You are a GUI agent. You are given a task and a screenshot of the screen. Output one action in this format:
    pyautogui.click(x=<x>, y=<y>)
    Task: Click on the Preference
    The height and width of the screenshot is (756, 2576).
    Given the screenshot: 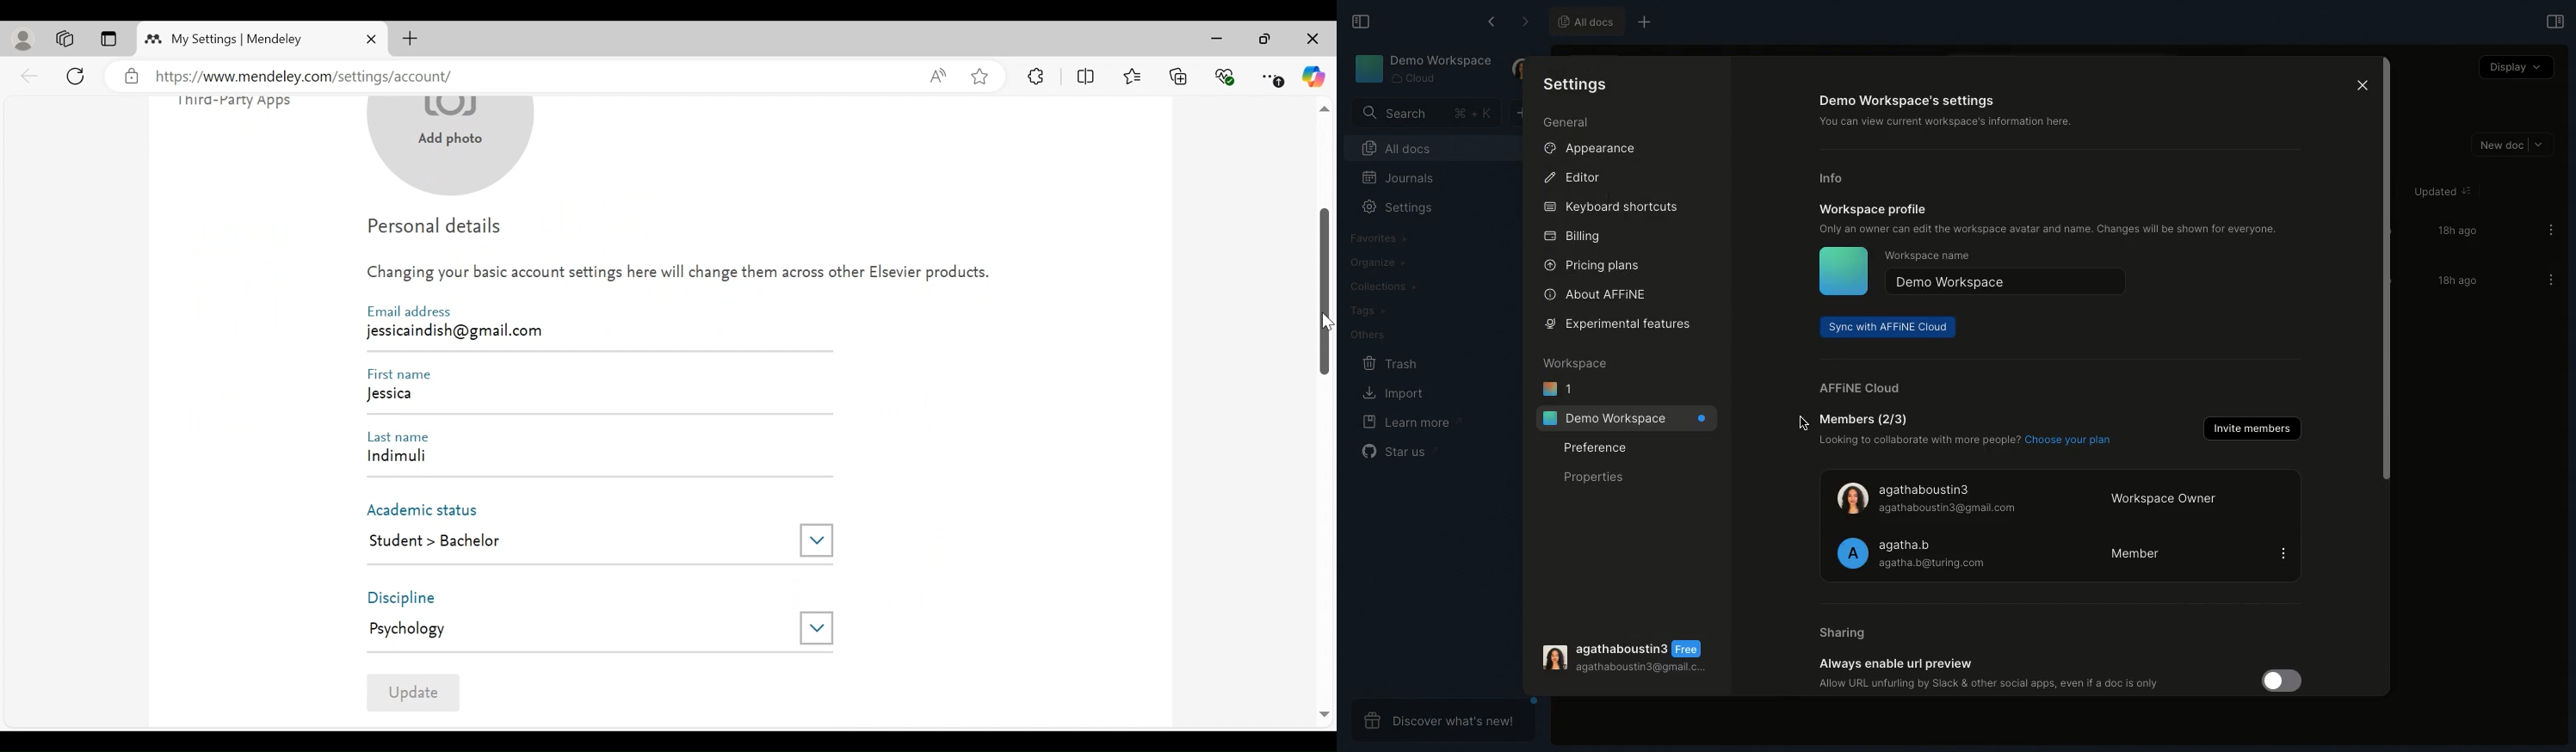 What is the action you would take?
    pyautogui.click(x=1596, y=447)
    